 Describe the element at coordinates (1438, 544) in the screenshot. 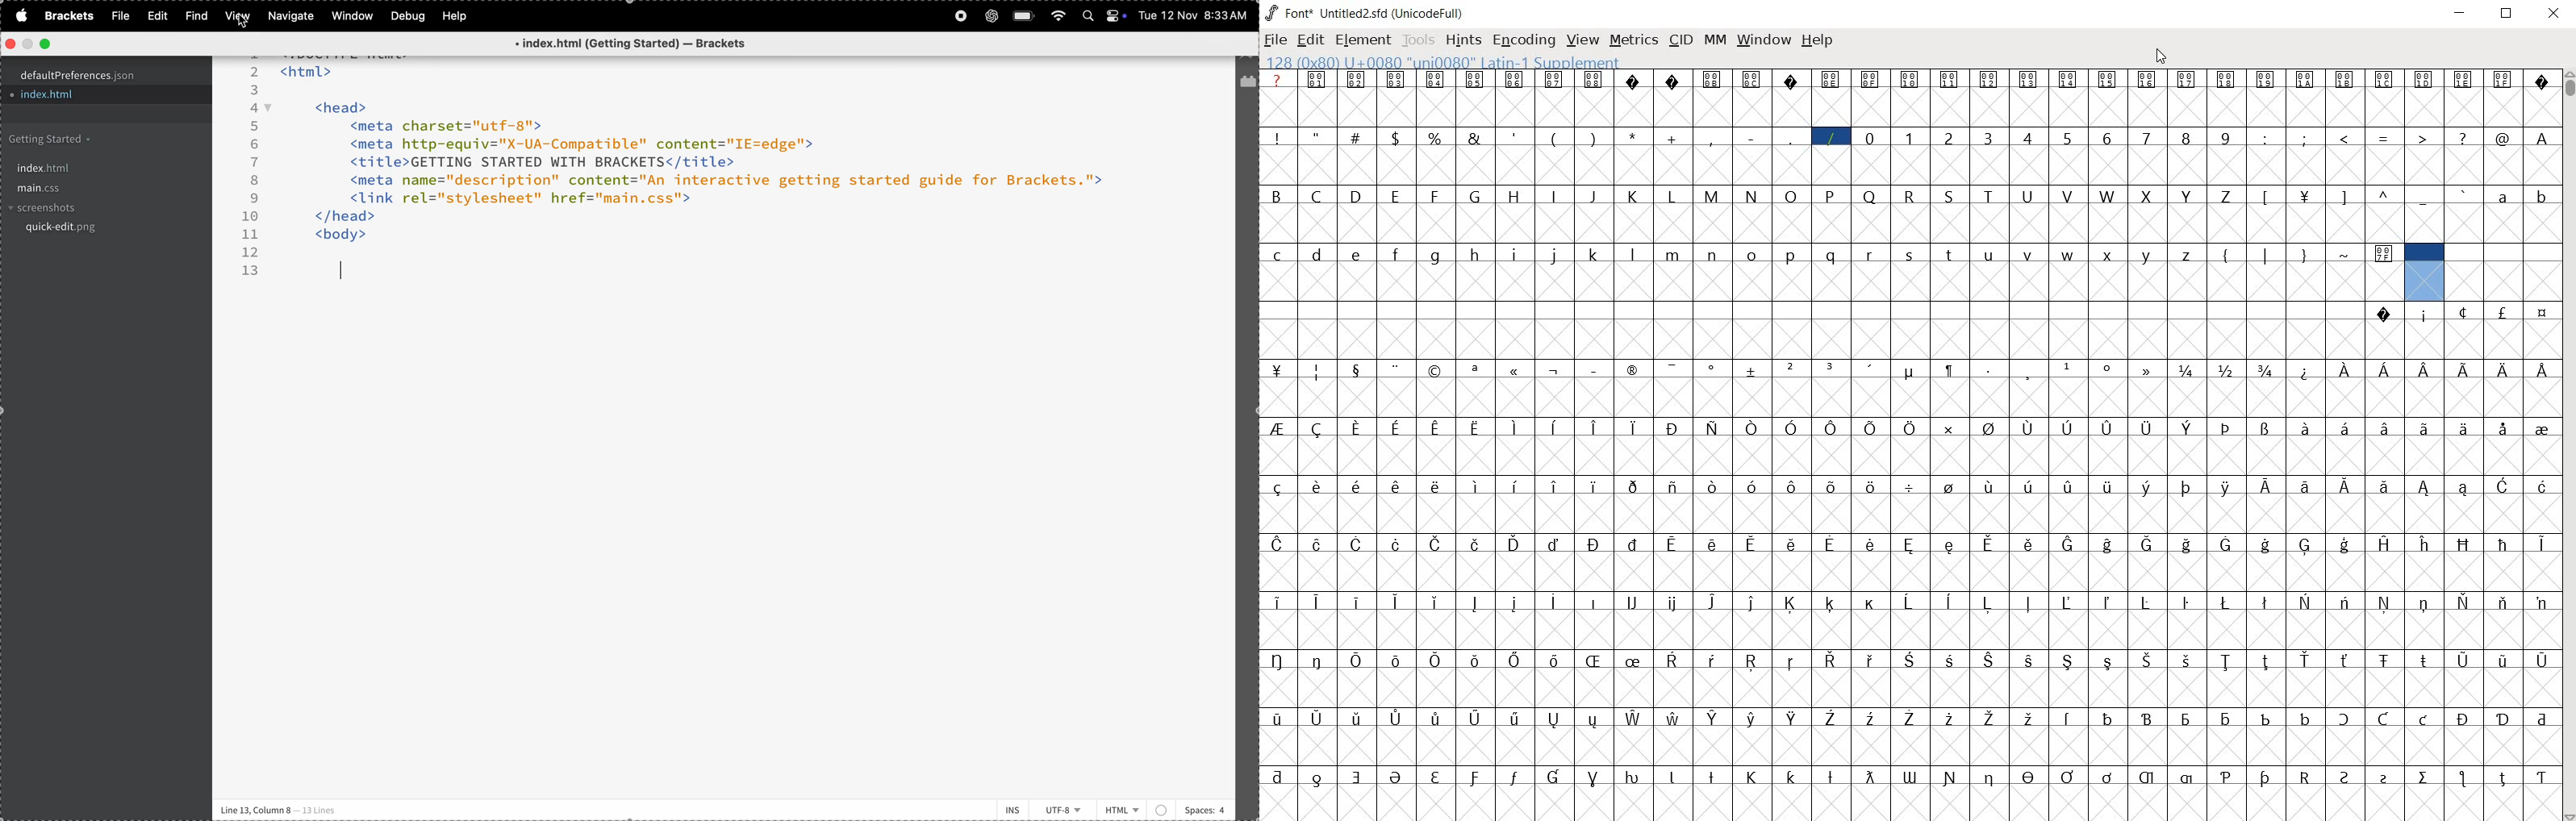

I see `Symbol` at that location.